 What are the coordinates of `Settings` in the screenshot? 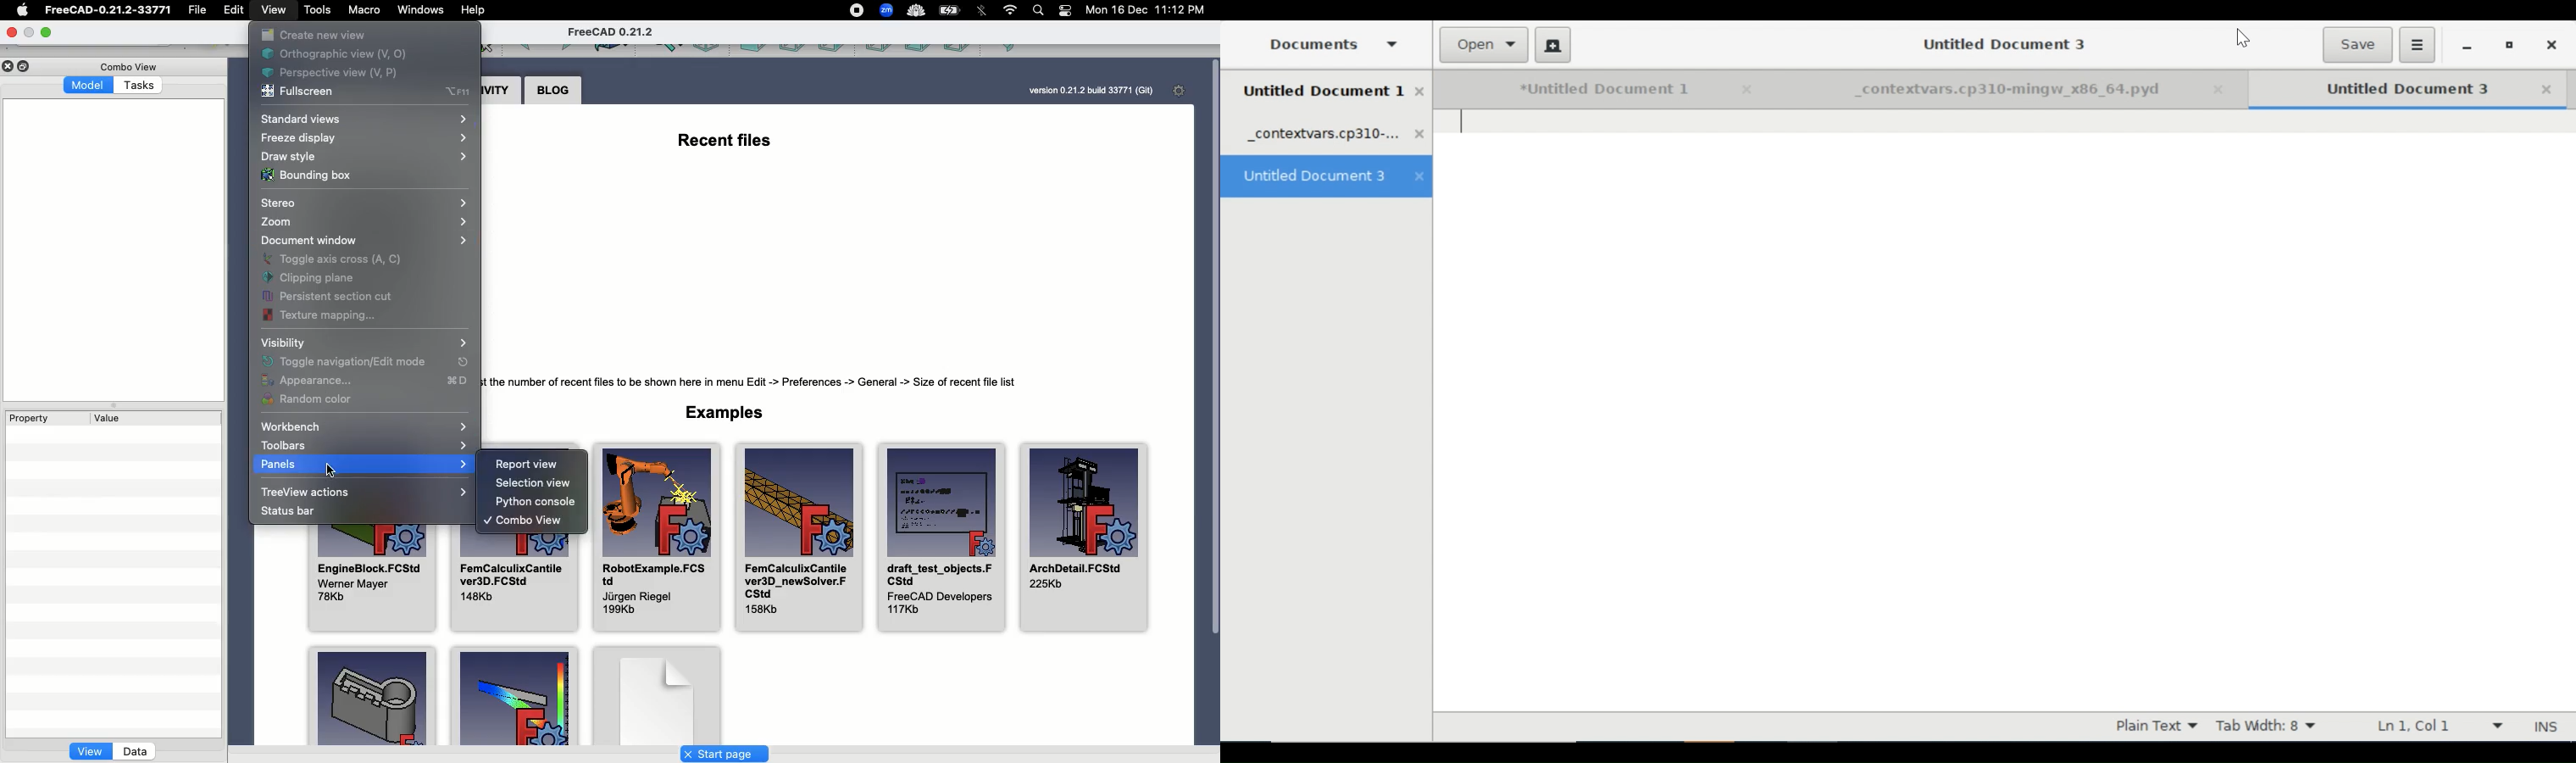 It's located at (1182, 92).